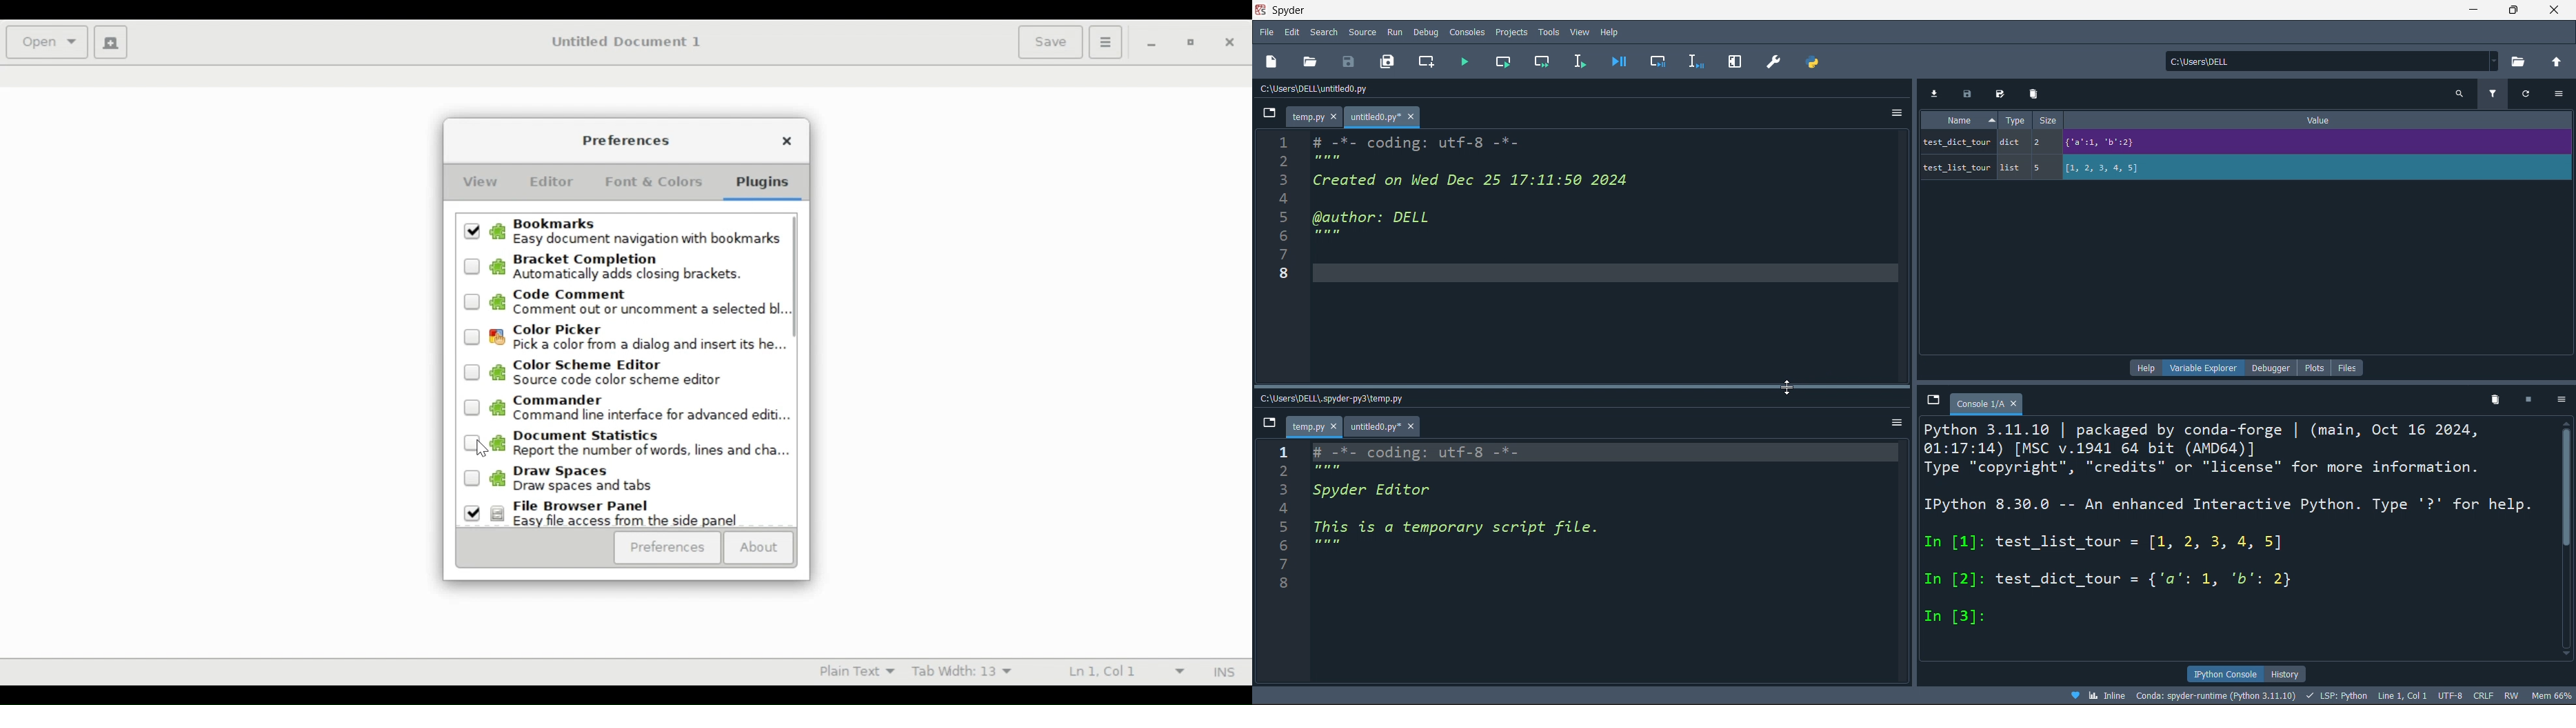 Image resolution: width=2576 pixels, height=728 pixels. What do you see at coordinates (2493, 92) in the screenshot?
I see `filter variables` at bounding box center [2493, 92].